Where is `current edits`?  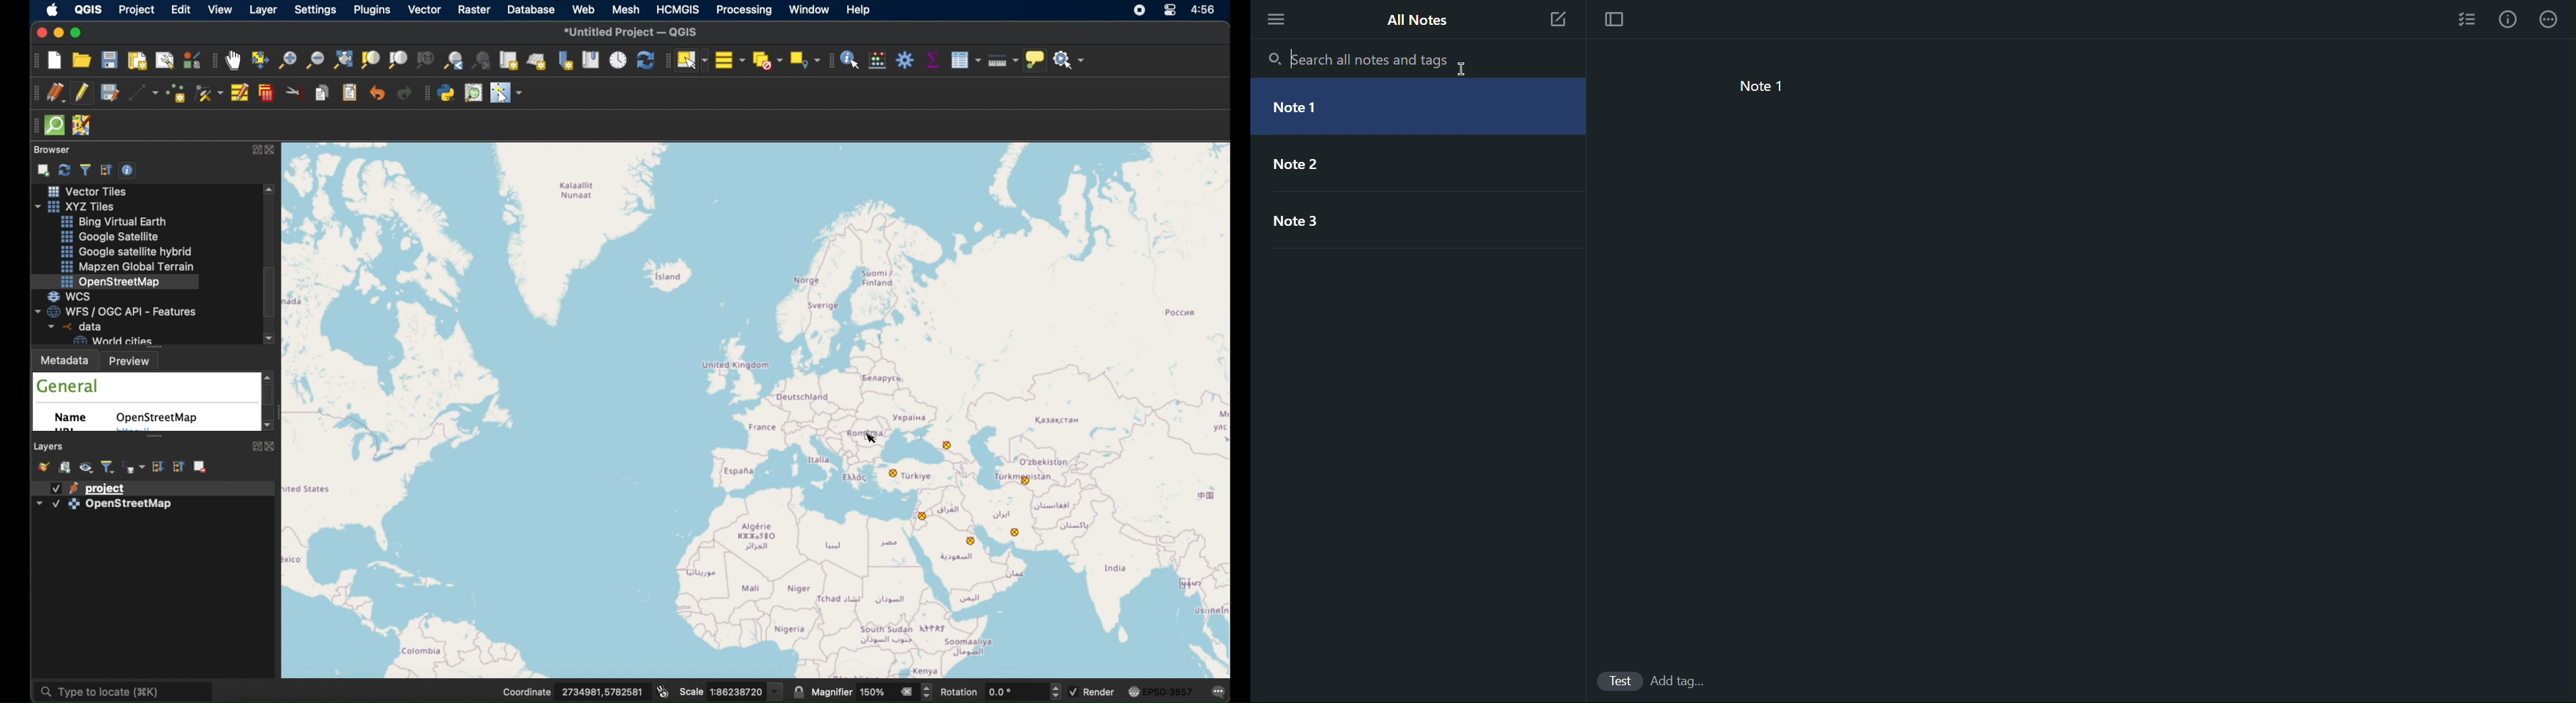 current edits is located at coordinates (55, 93).